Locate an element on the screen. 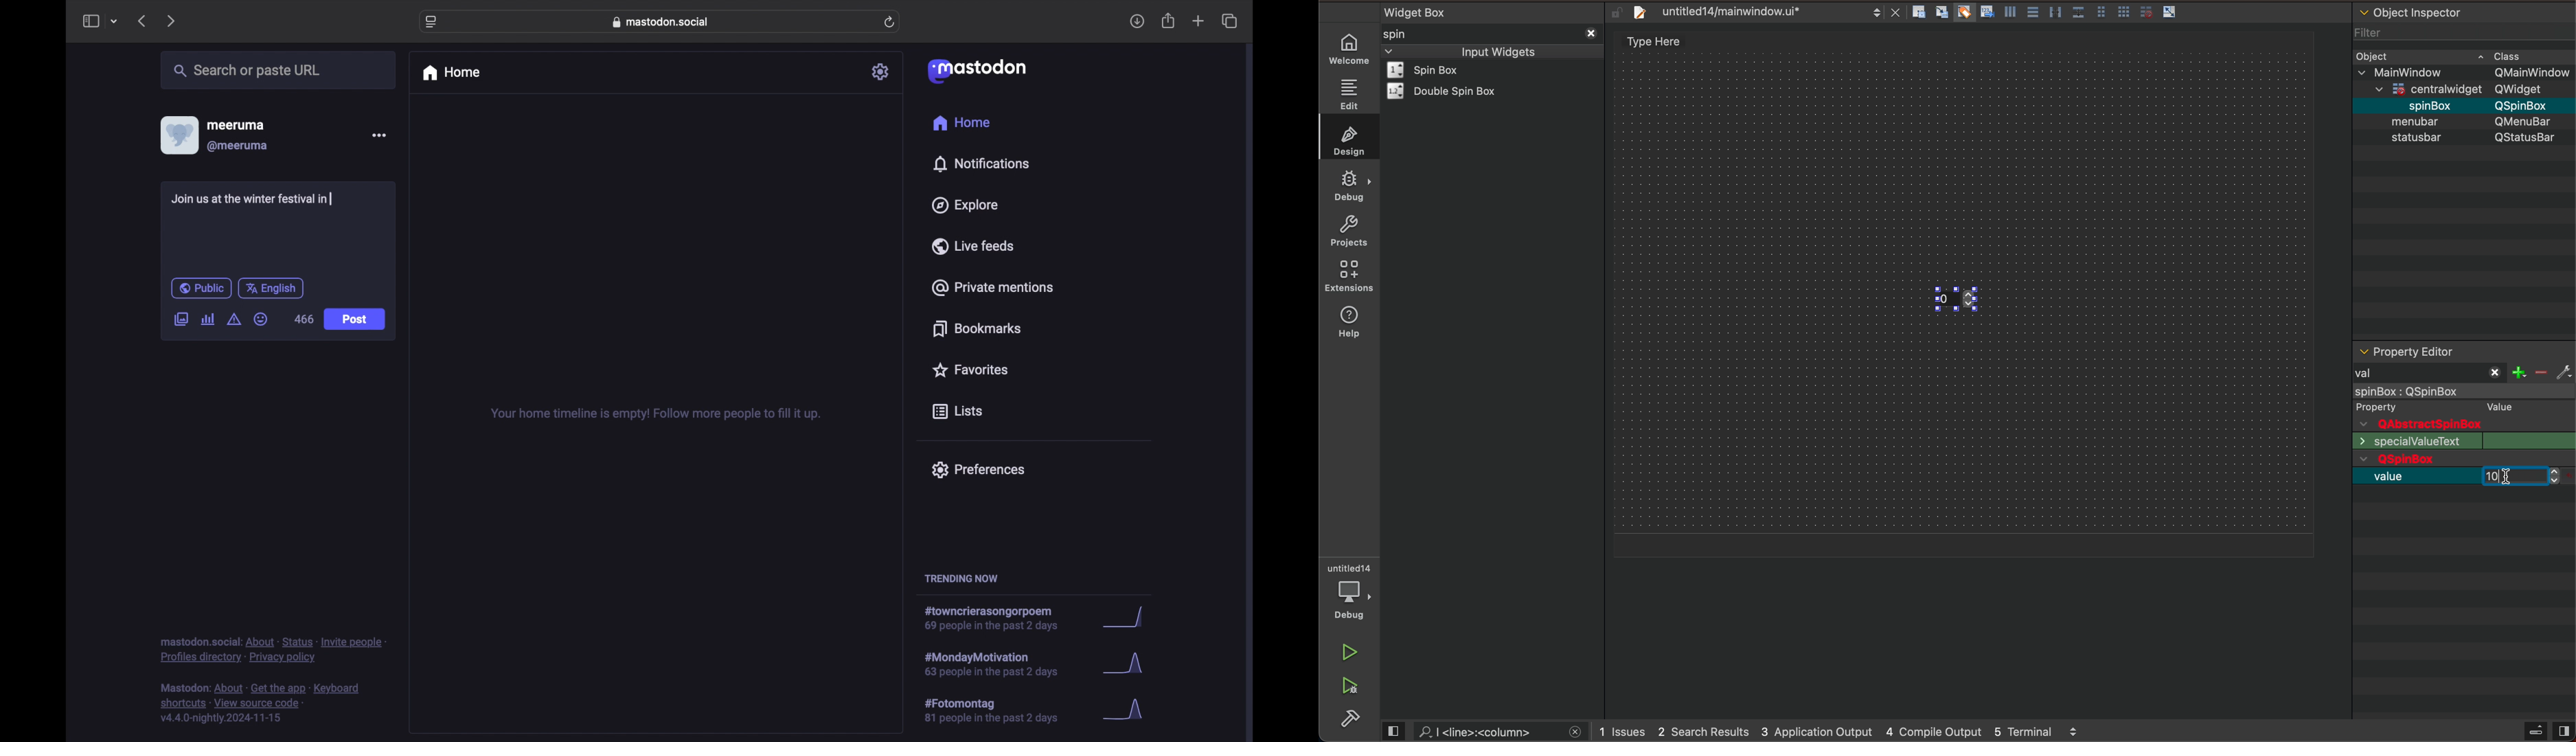 The width and height of the screenshot is (2576, 756). qwidget is located at coordinates (2464, 460).